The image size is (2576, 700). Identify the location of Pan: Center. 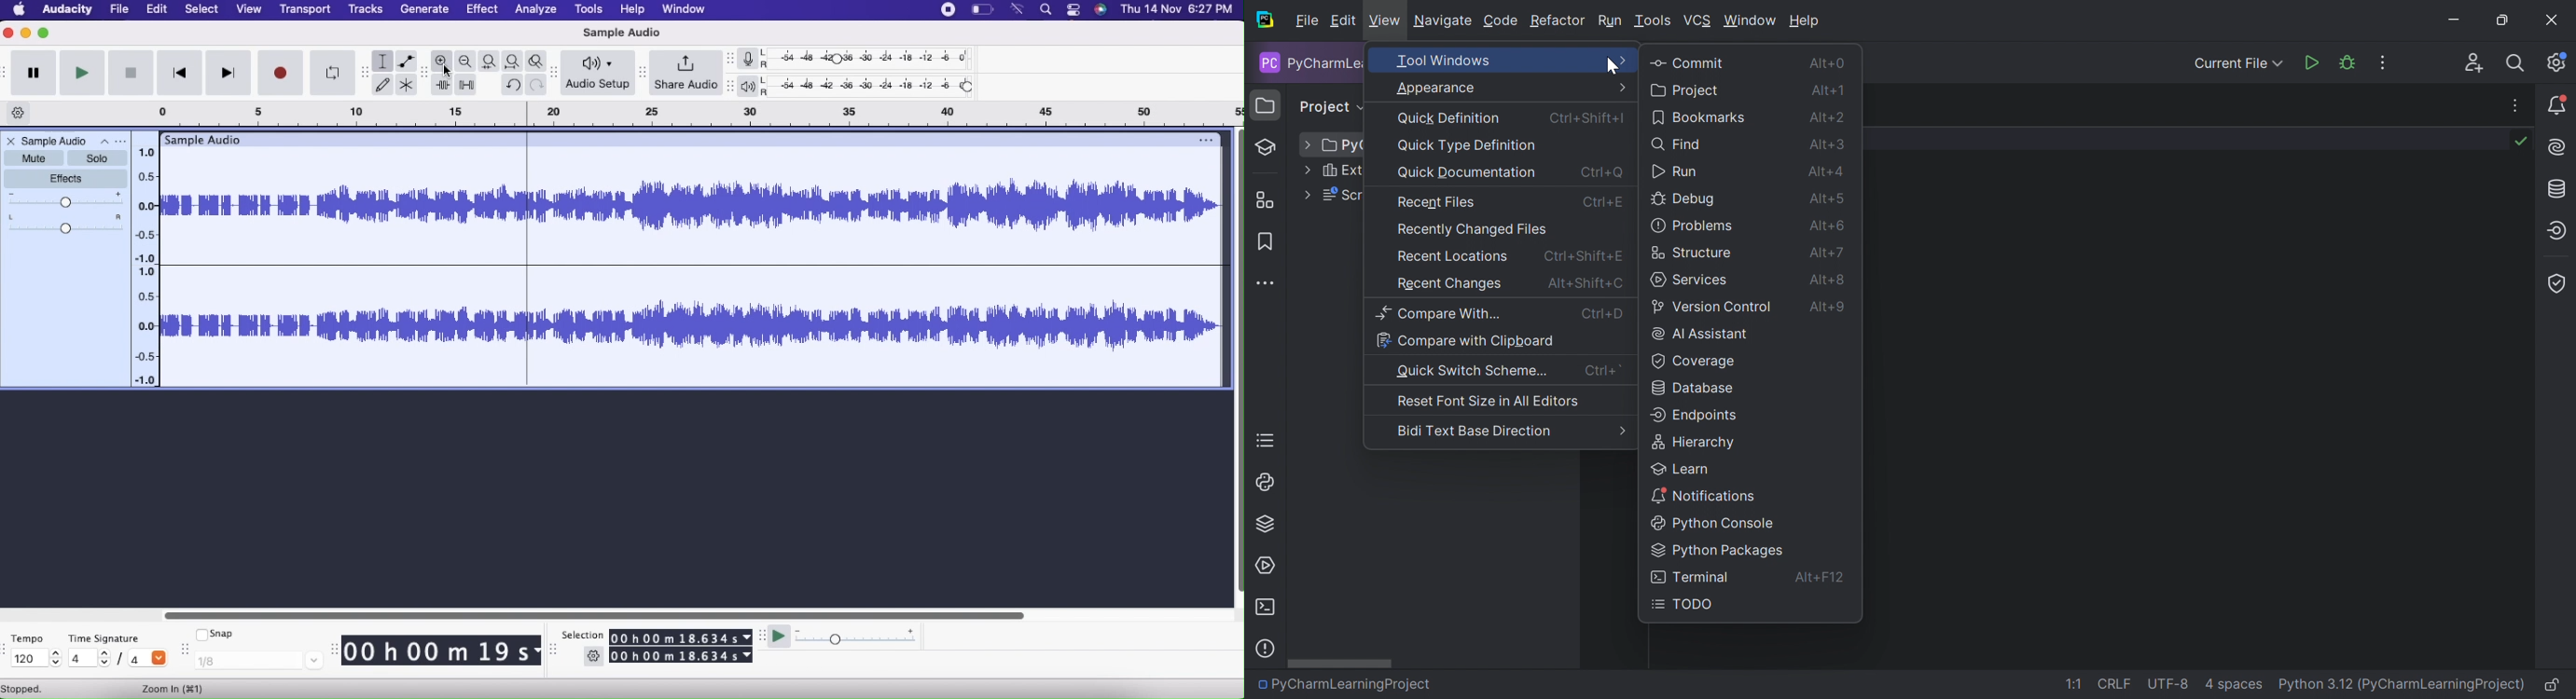
(66, 226).